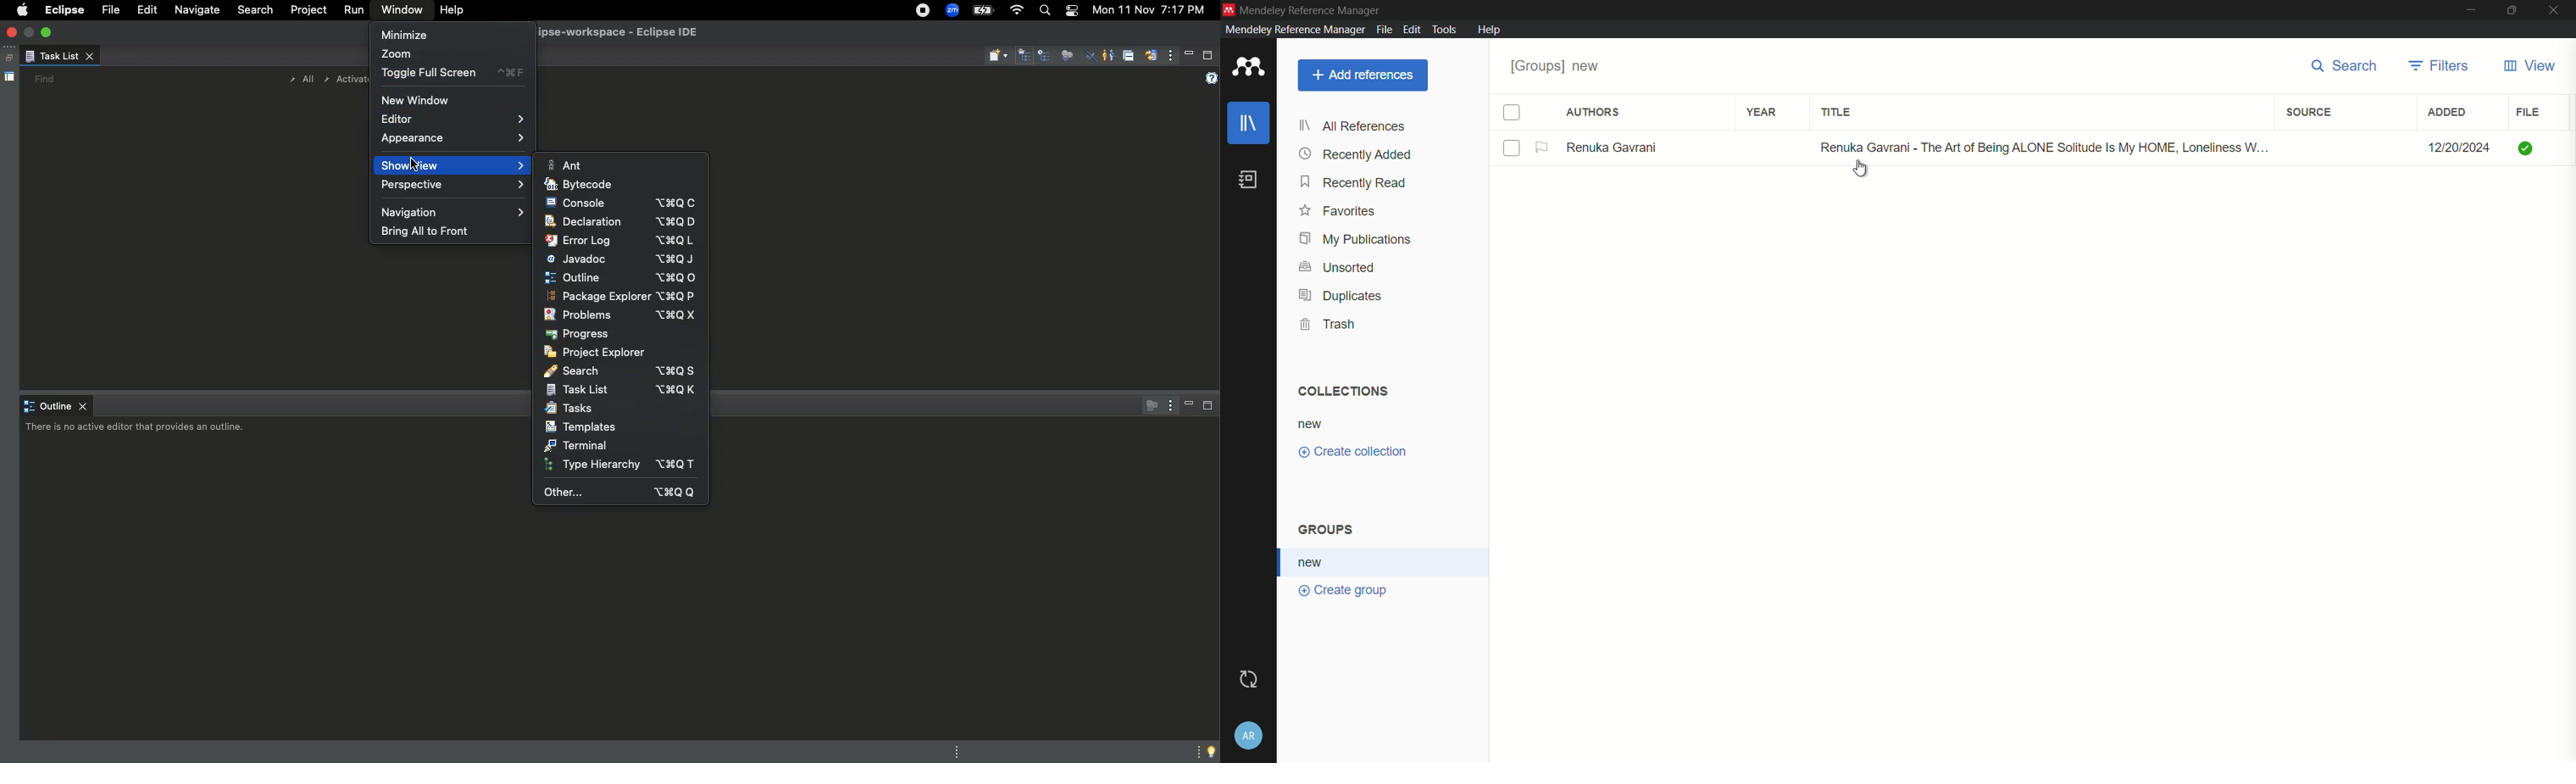 This screenshot has height=784, width=2576. What do you see at coordinates (1195, 750) in the screenshot?
I see `more` at bounding box center [1195, 750].